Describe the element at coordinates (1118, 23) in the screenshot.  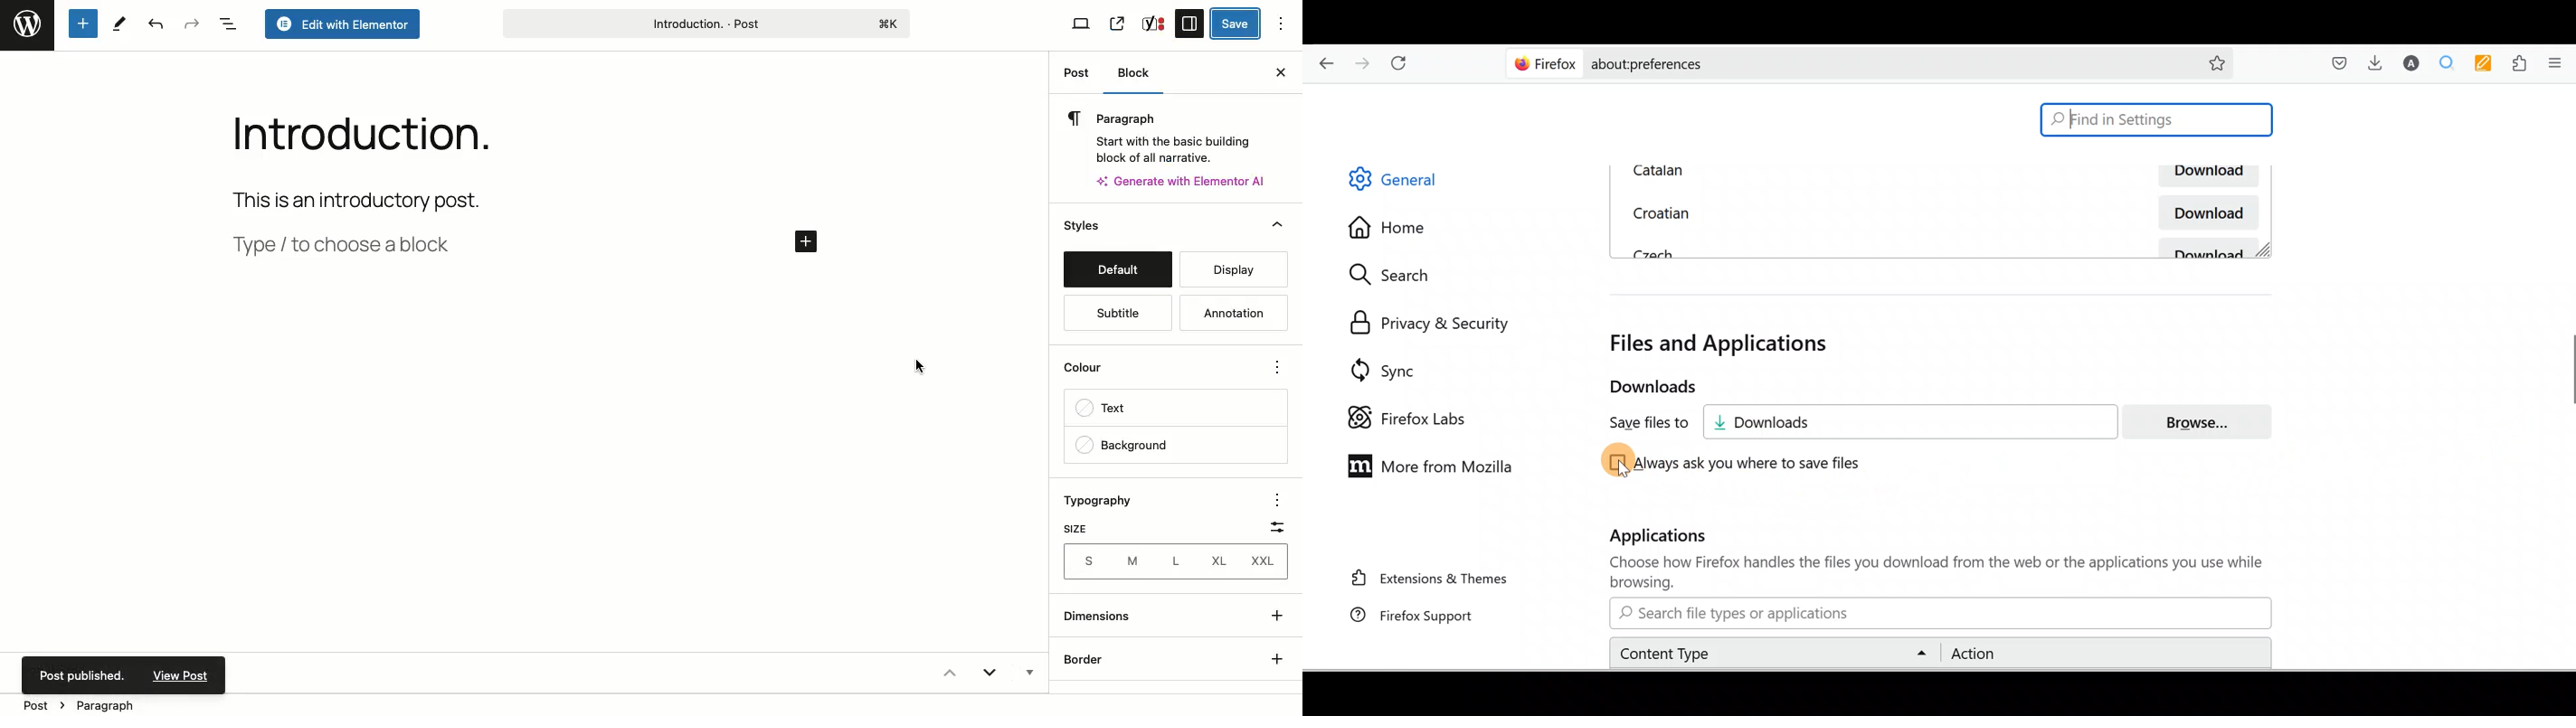
I see `Share` at that location.